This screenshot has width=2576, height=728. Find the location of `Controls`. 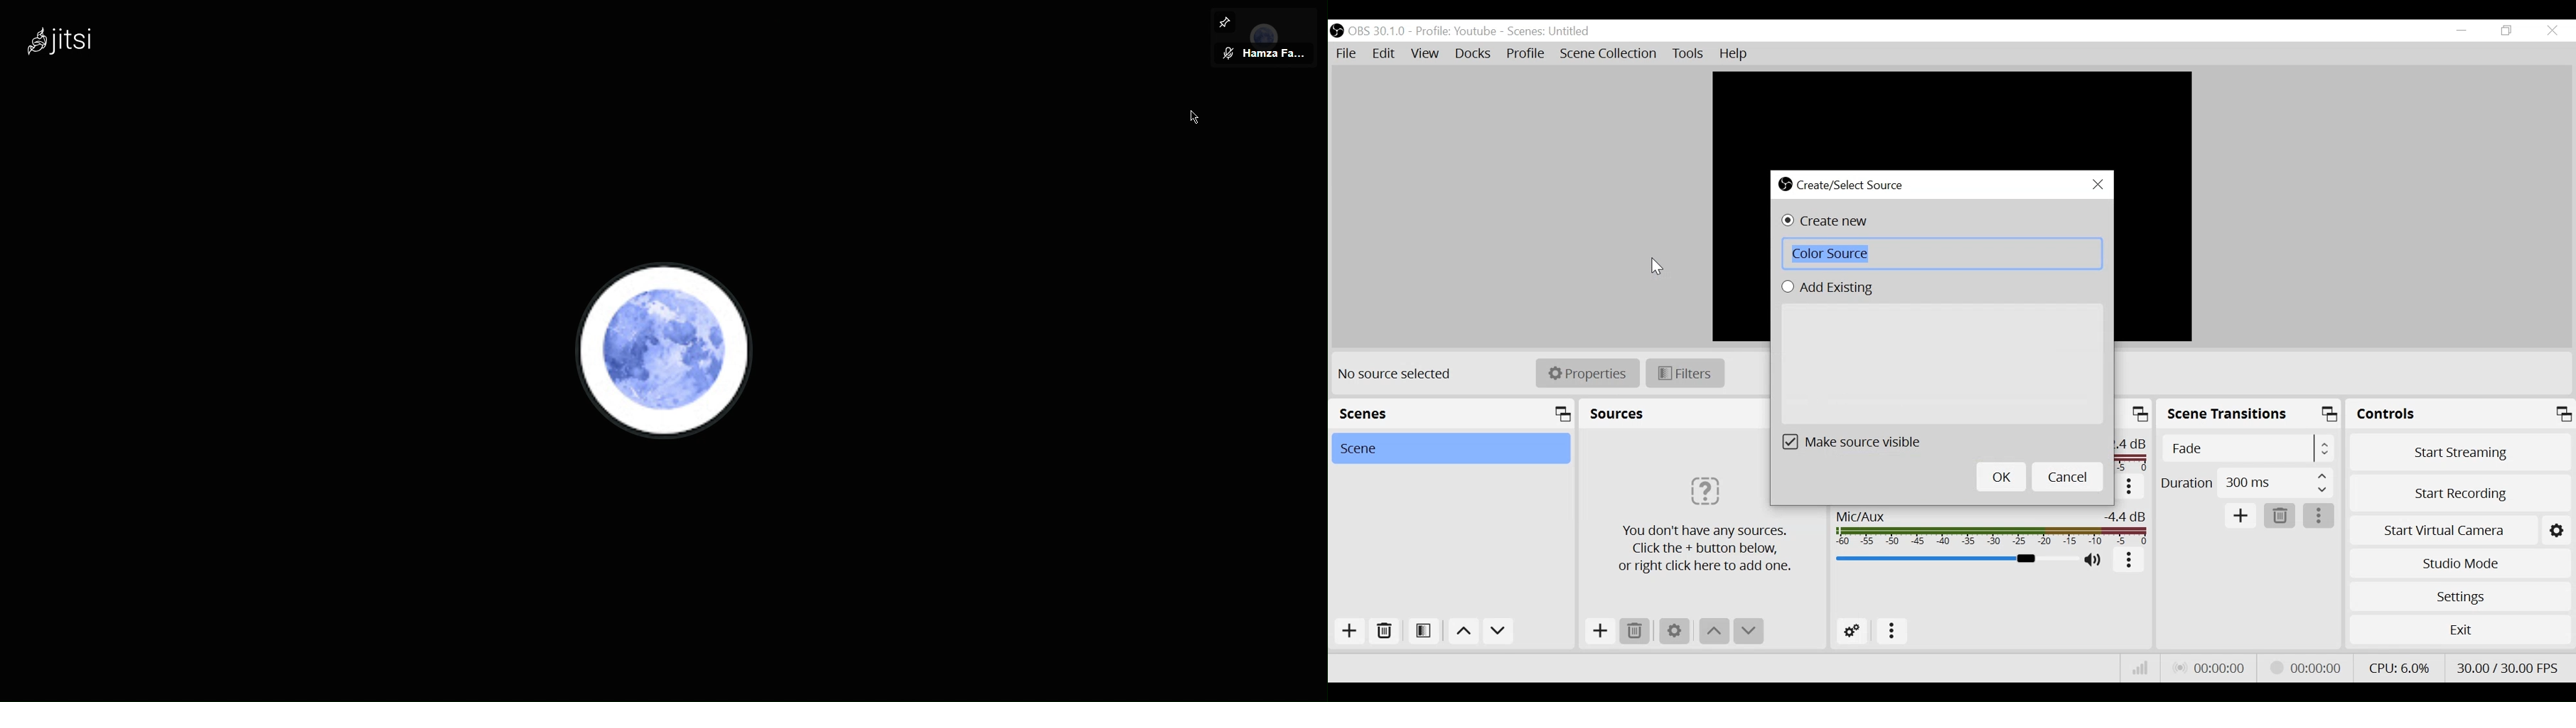

Controls is located at coordinates (2461, 416).